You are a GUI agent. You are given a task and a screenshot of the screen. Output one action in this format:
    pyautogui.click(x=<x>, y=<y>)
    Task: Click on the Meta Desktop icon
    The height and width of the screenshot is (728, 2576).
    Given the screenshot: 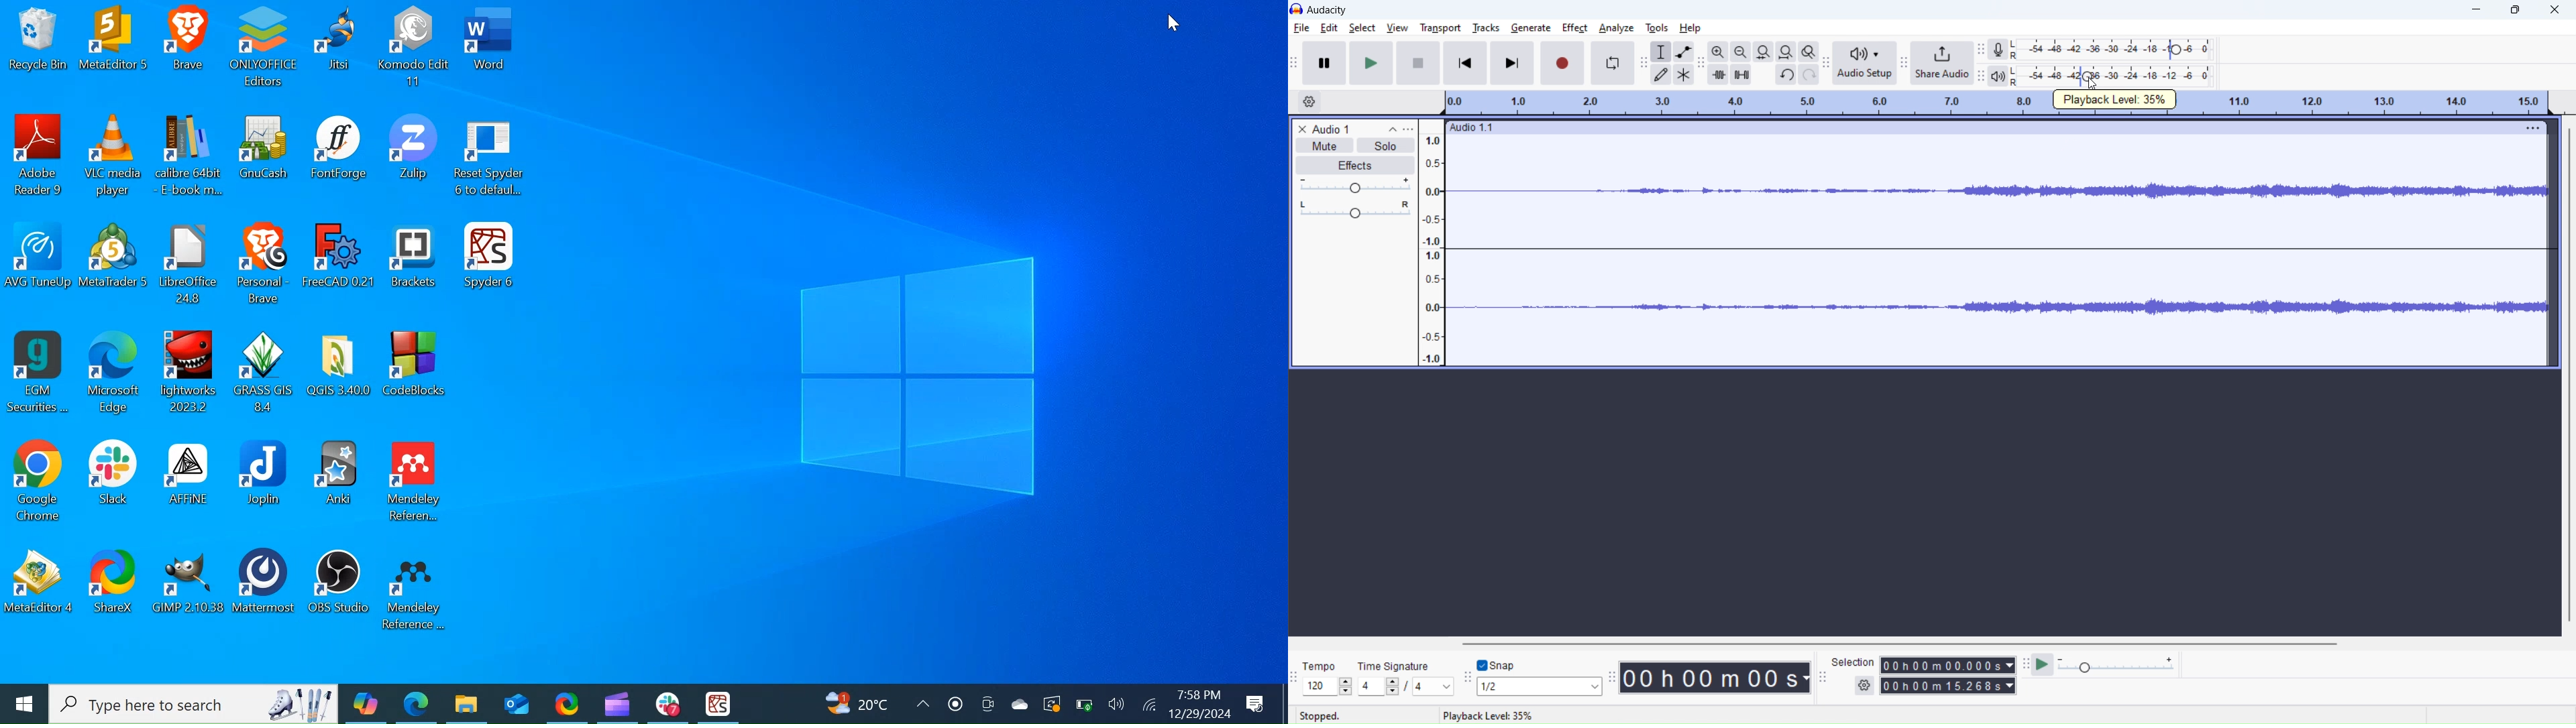 What is the action you would take?
    pyautogui.click(x=41, y=585)
    